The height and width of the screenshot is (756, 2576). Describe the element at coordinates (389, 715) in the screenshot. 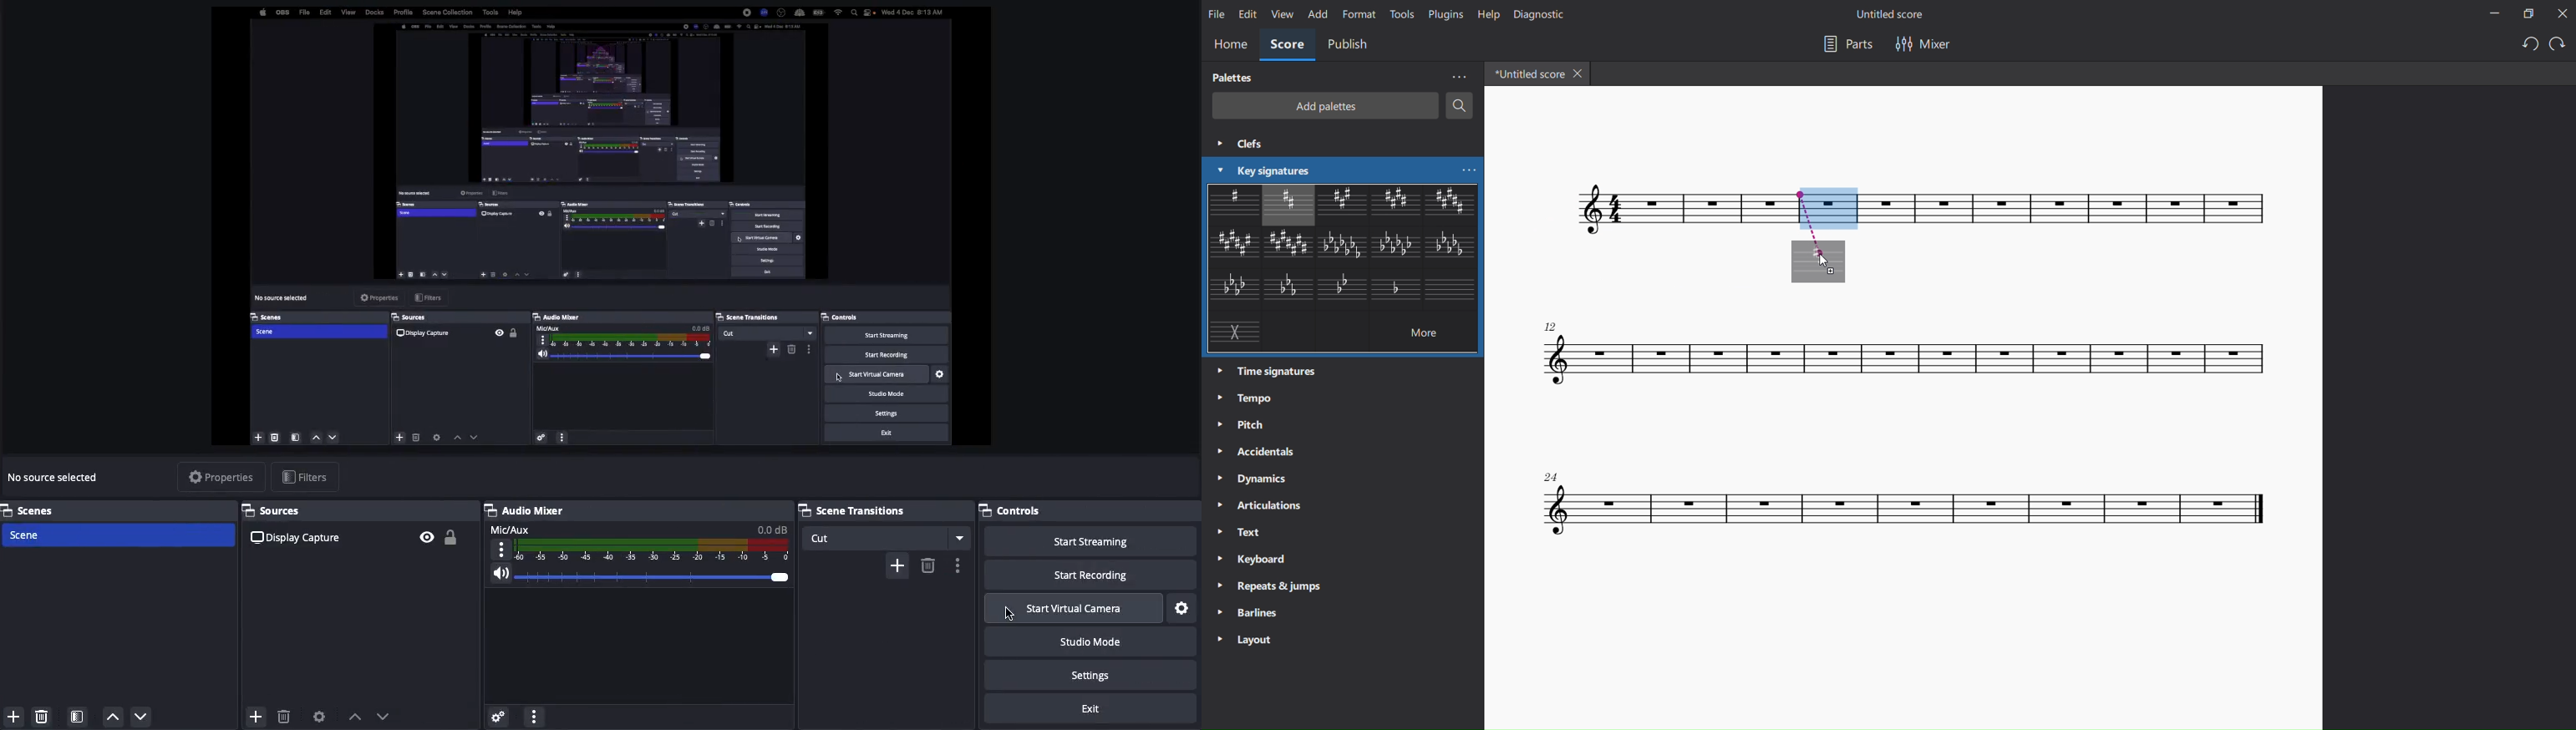

I see `move downward` at that location.